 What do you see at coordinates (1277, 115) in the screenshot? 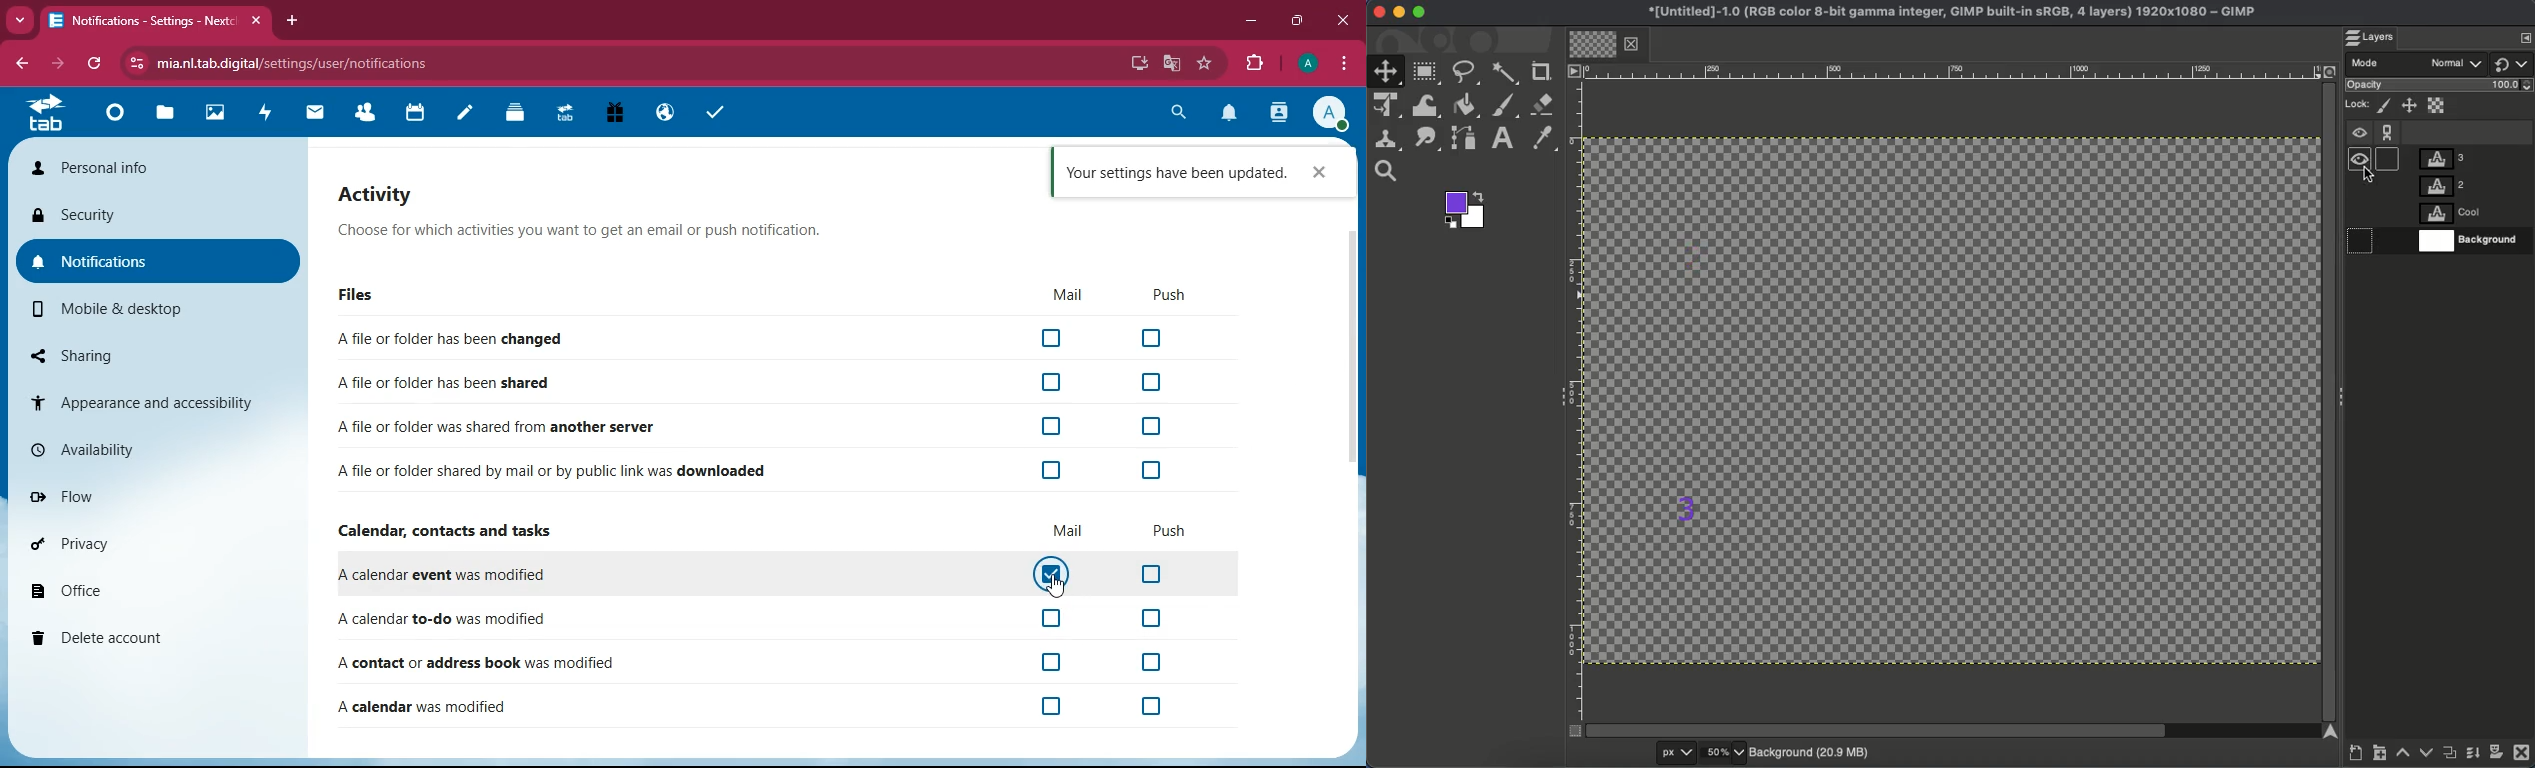
I see `contacts` at bounding box center [1277, 115].